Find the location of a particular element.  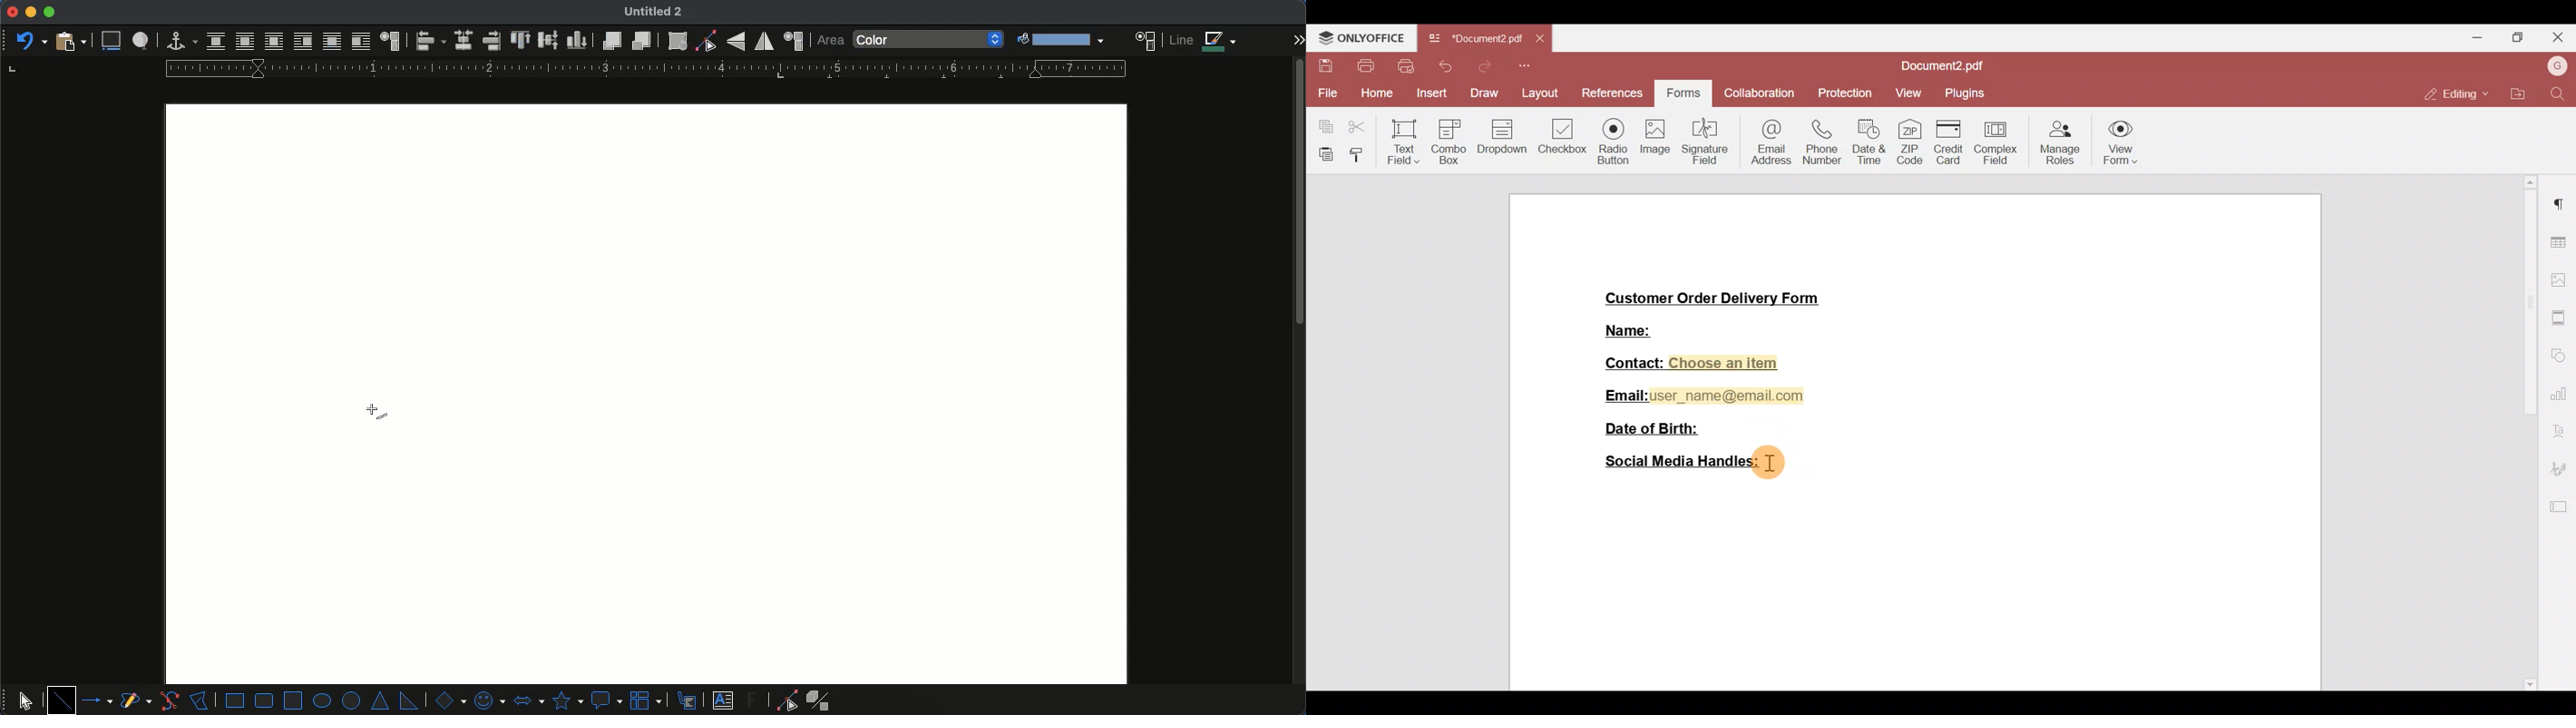

extrusion is located at coordinates (822, 700).